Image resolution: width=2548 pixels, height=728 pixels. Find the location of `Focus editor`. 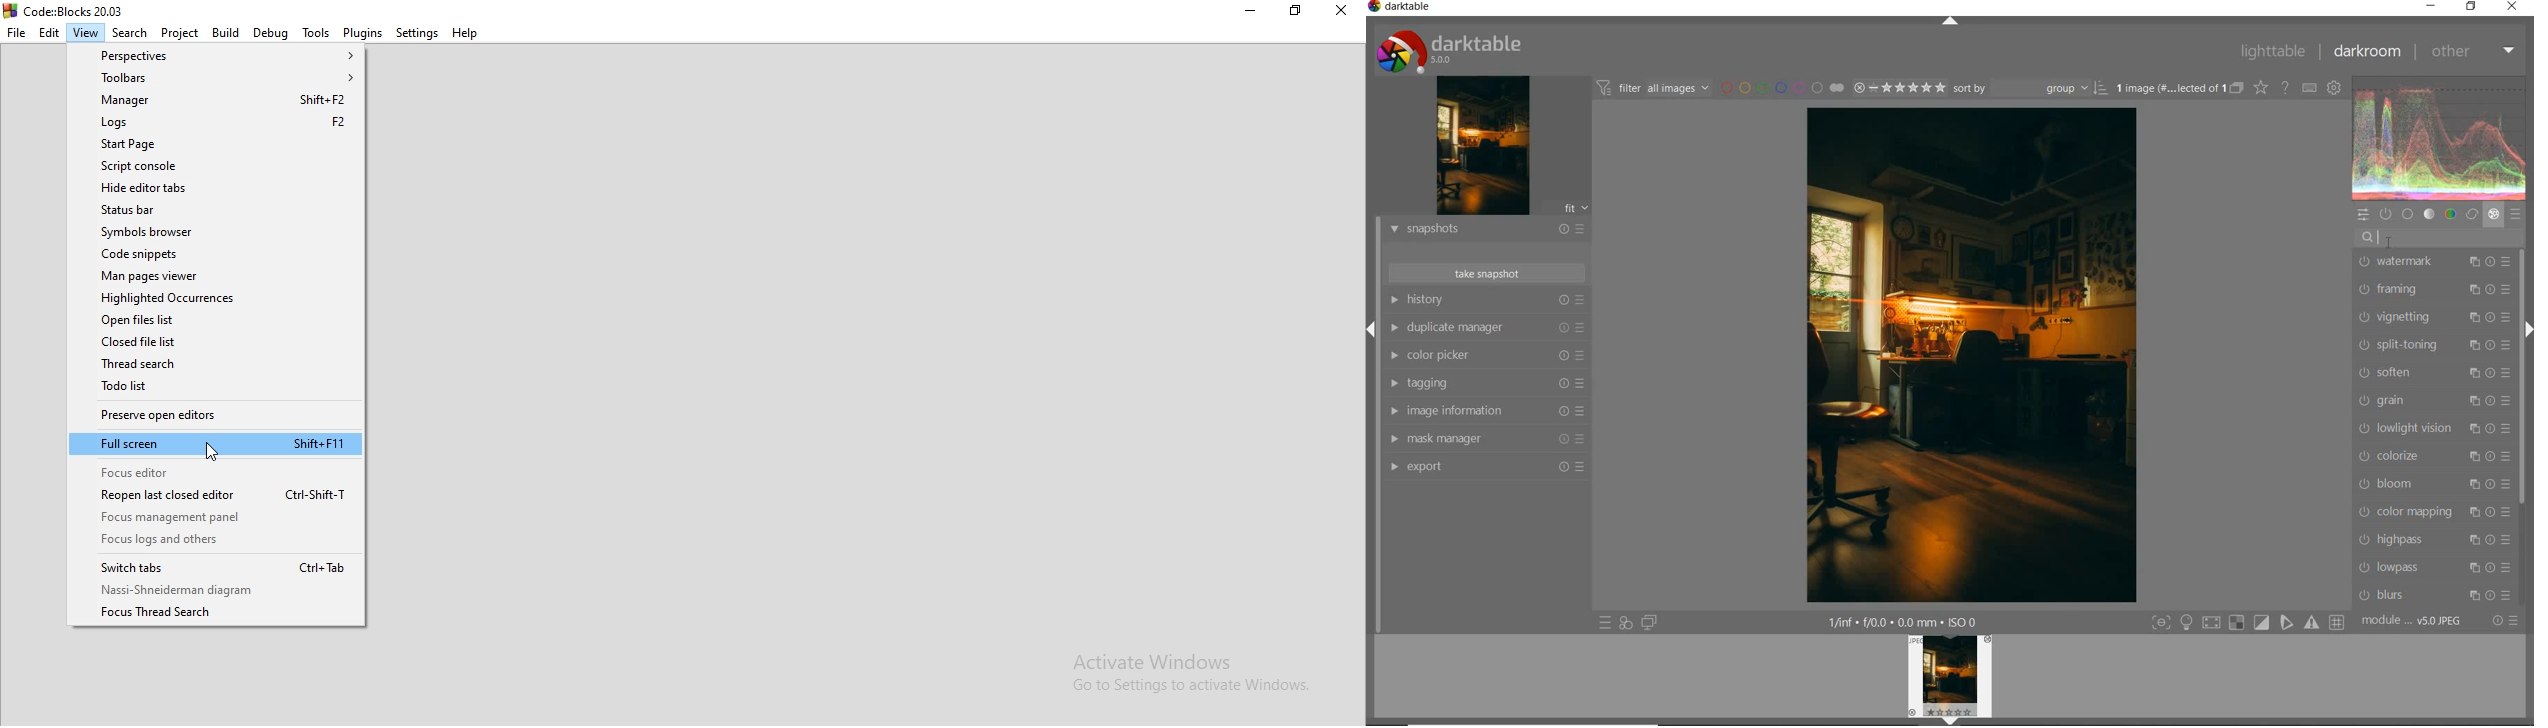

Focus editor is located at coordinates (218, 471).